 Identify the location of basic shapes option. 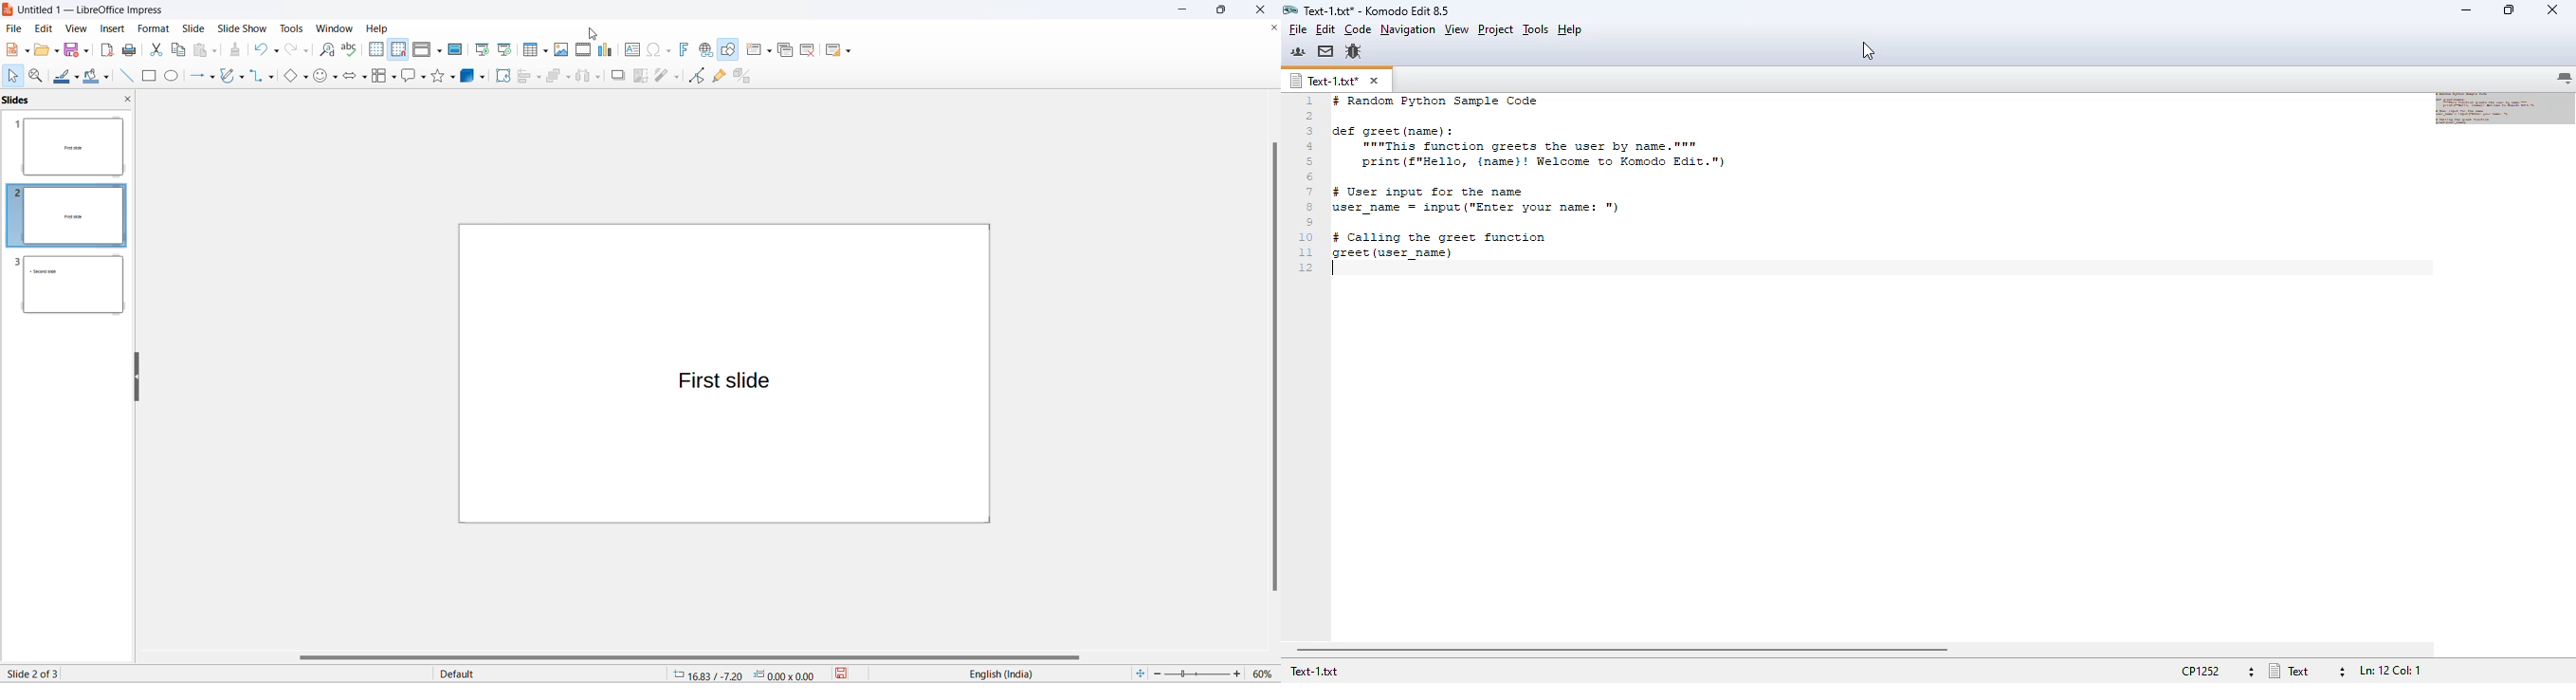
(305, 78).